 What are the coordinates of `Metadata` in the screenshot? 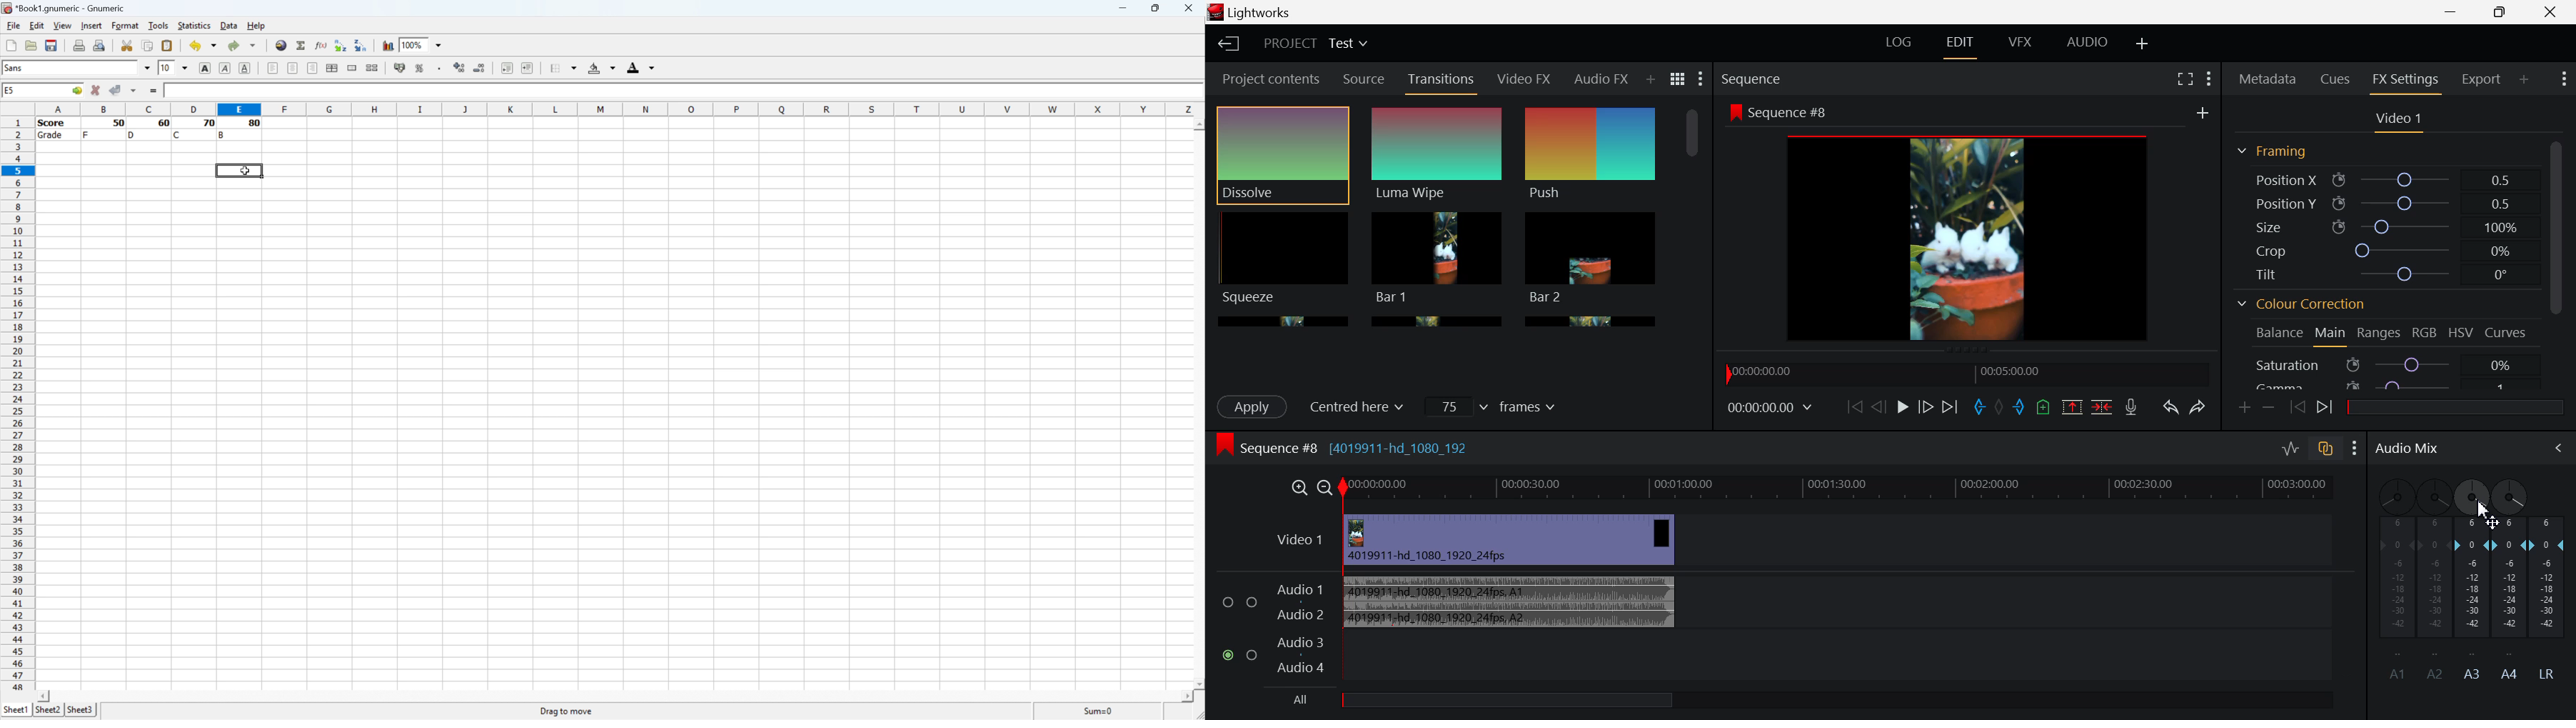 It's located at (2268, 79).